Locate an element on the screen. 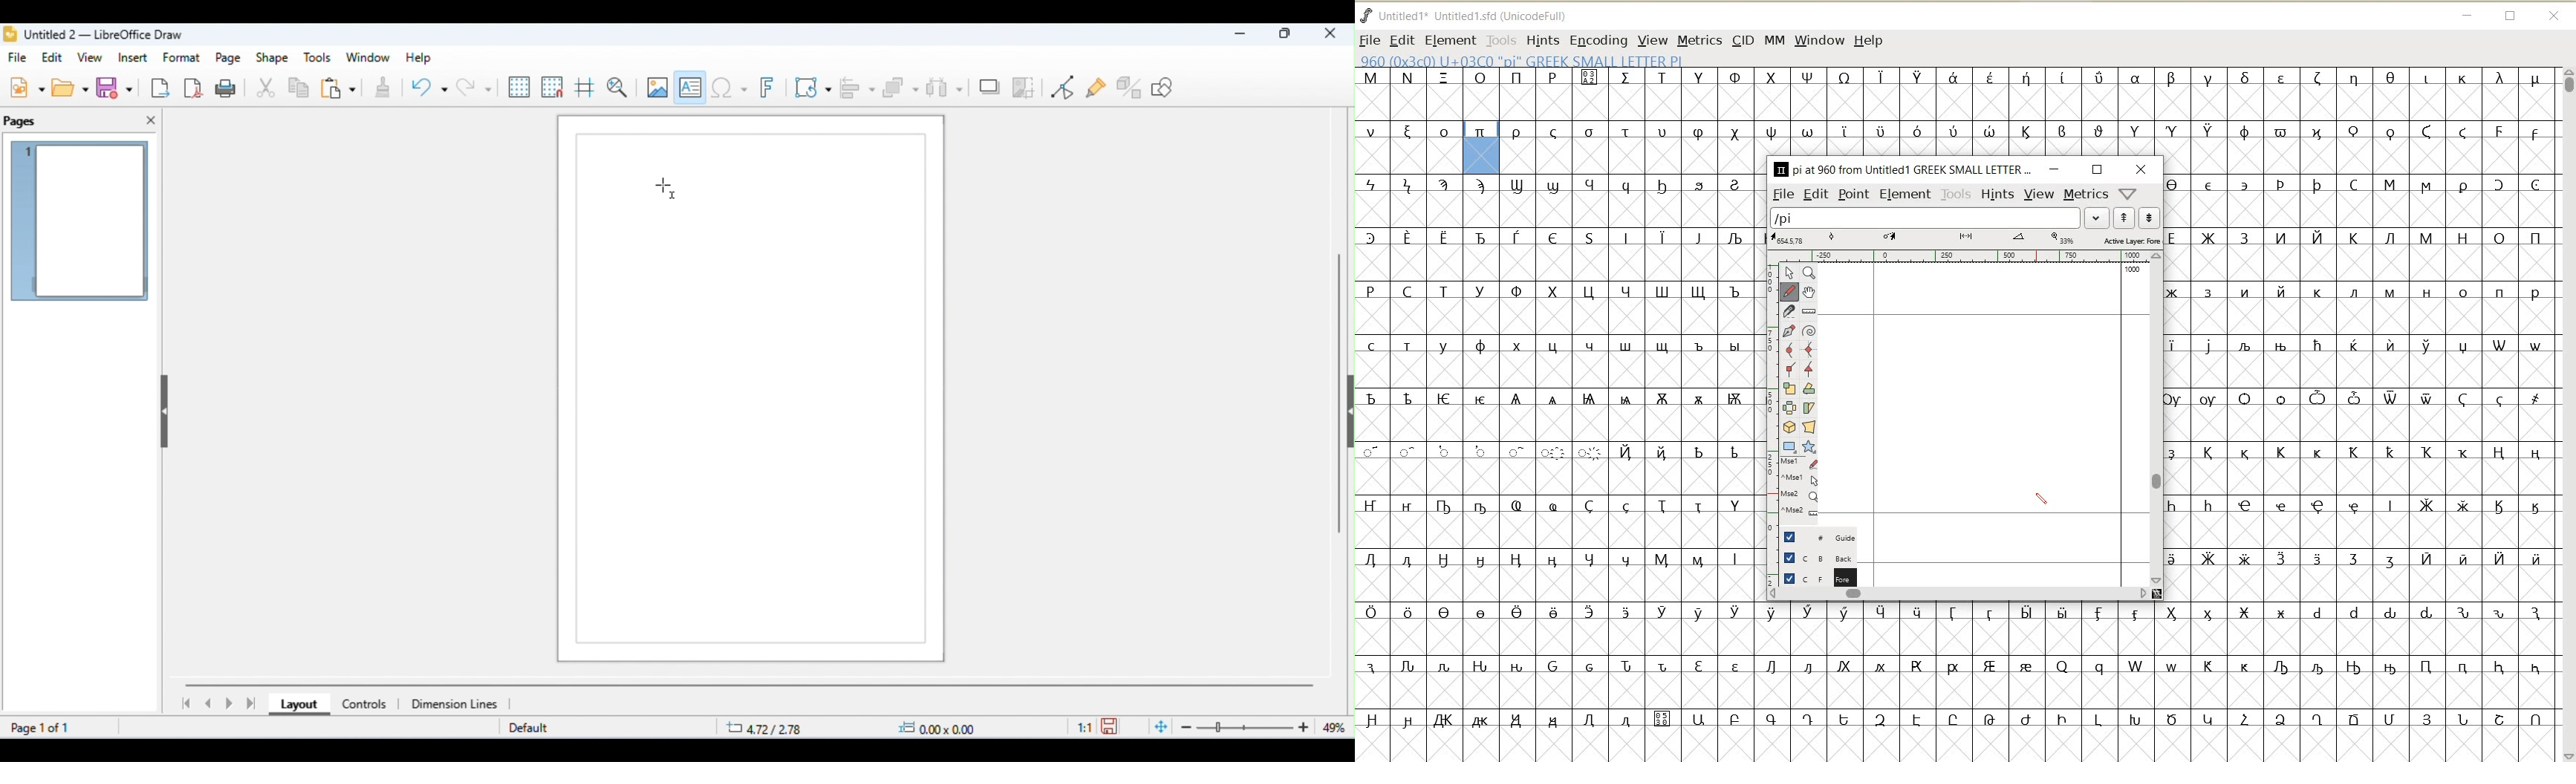 This screenshot has height=784, width=2576. show extrusion is located at coordinates (1130, 87).